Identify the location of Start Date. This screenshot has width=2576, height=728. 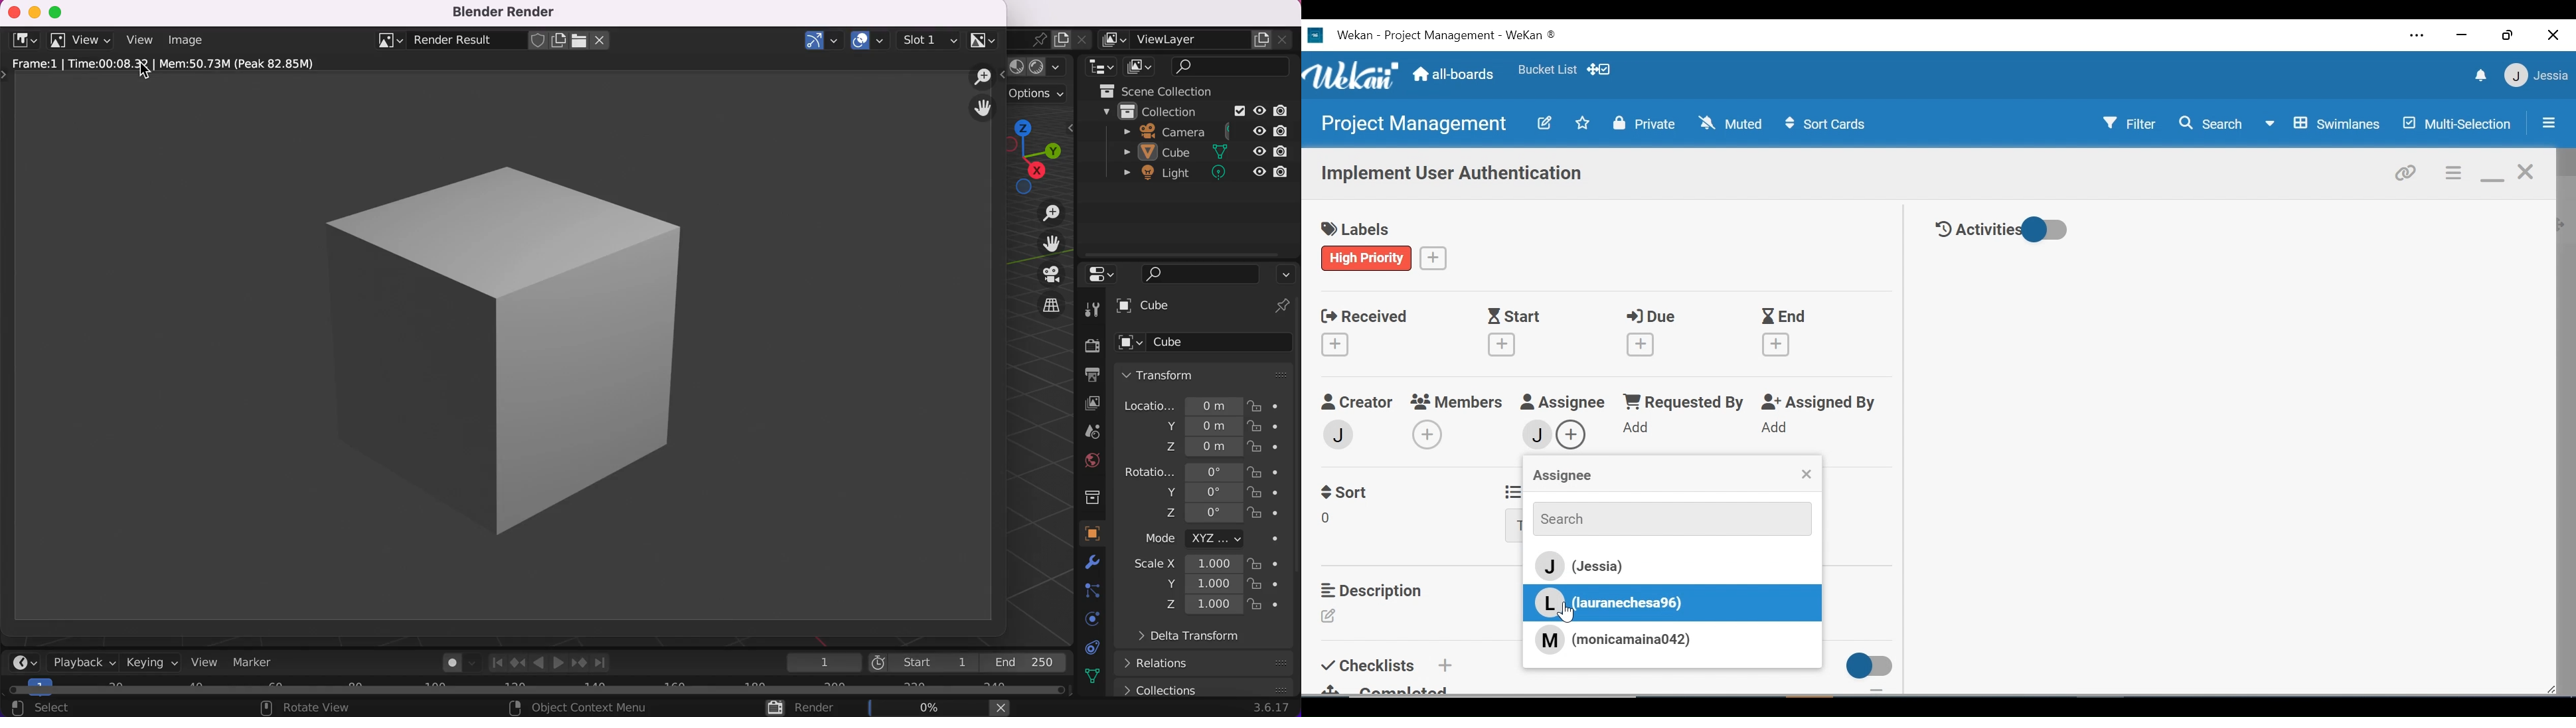
(1517, 317).